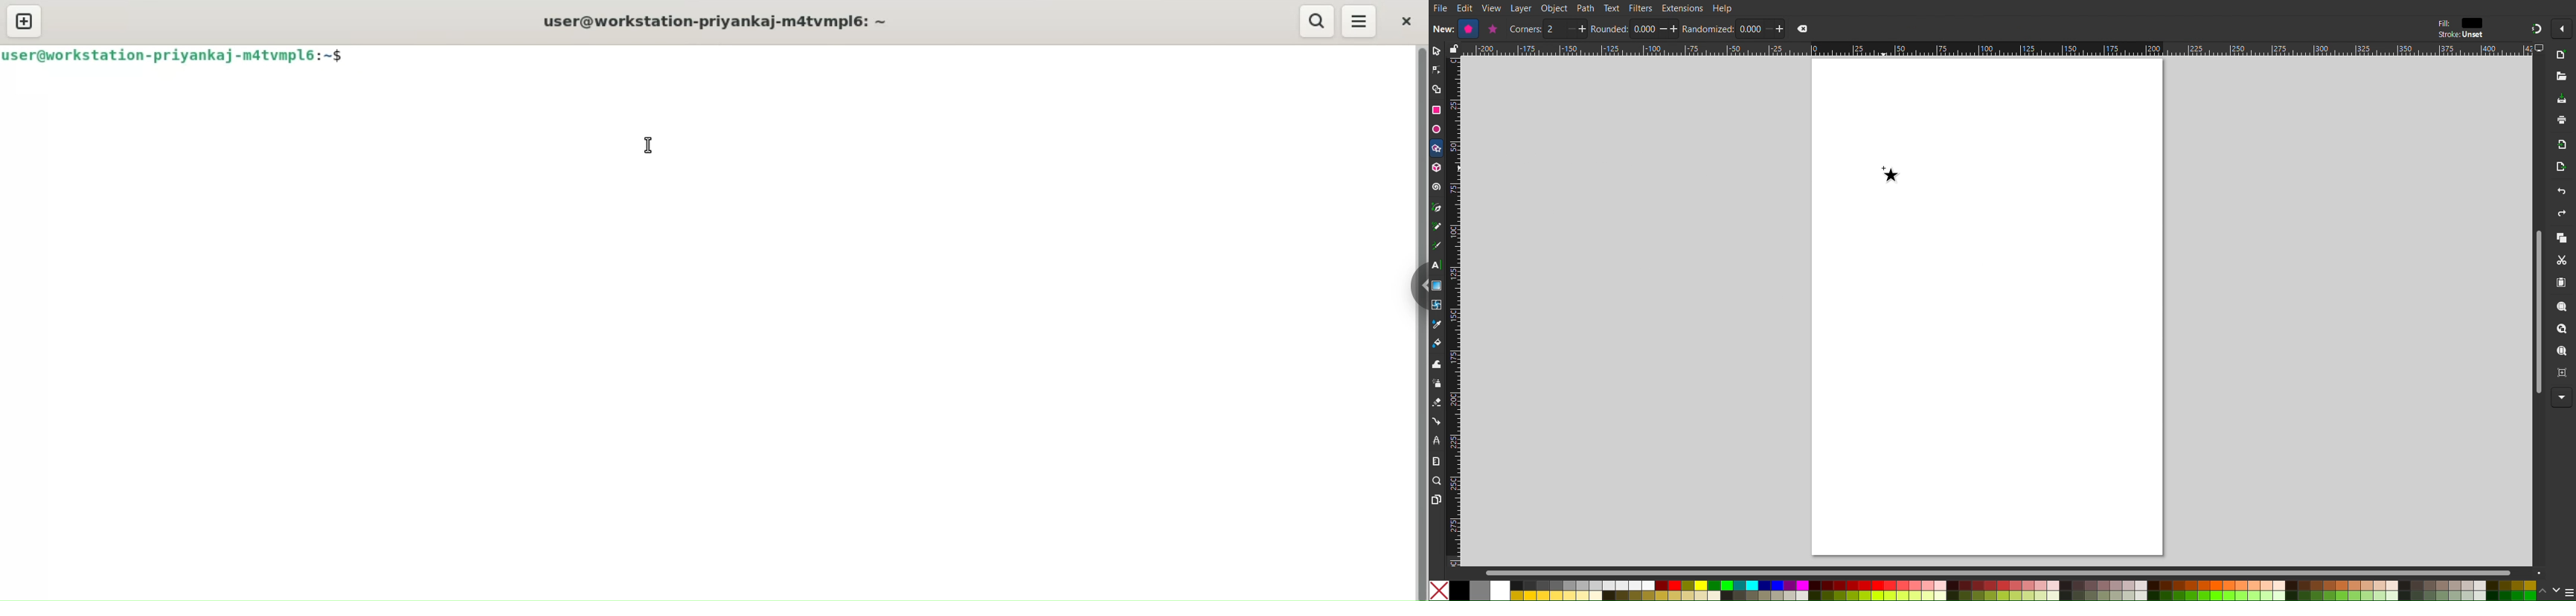 The image size is (2576, 616). I want to click on Layer, so click(1521, 8).